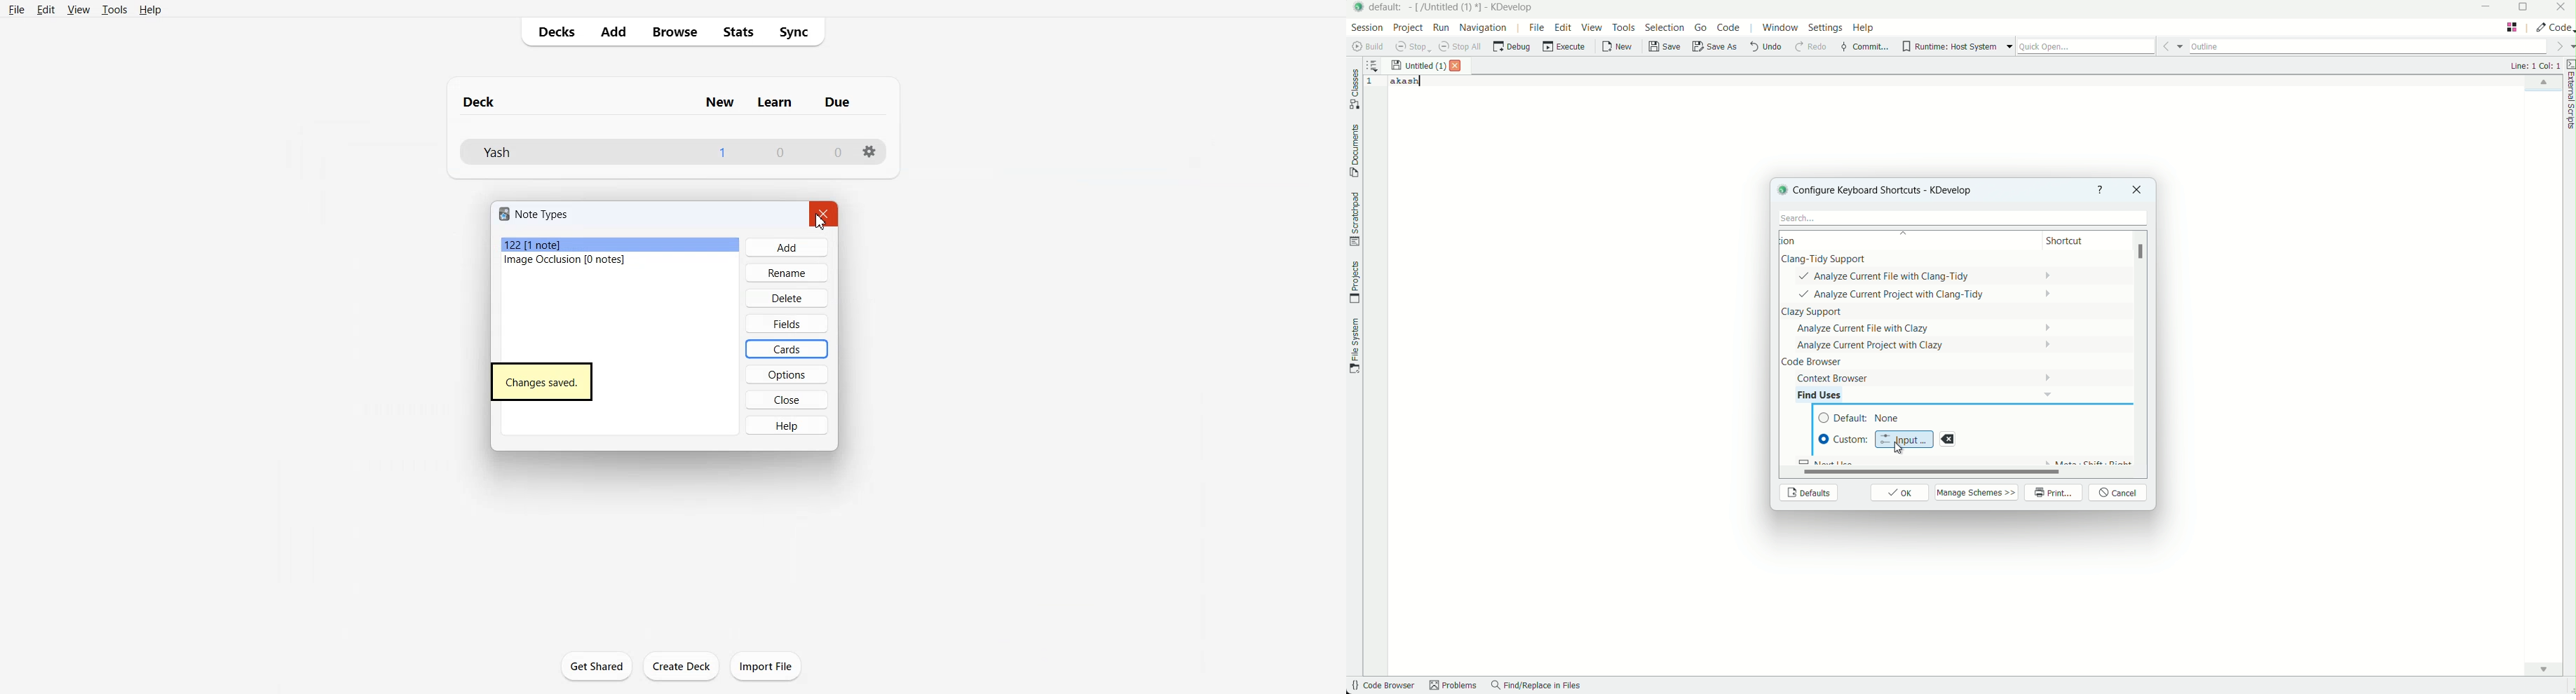 This screenshot has height=700, width=2576. I want to click on Sync, so click(799, 32).